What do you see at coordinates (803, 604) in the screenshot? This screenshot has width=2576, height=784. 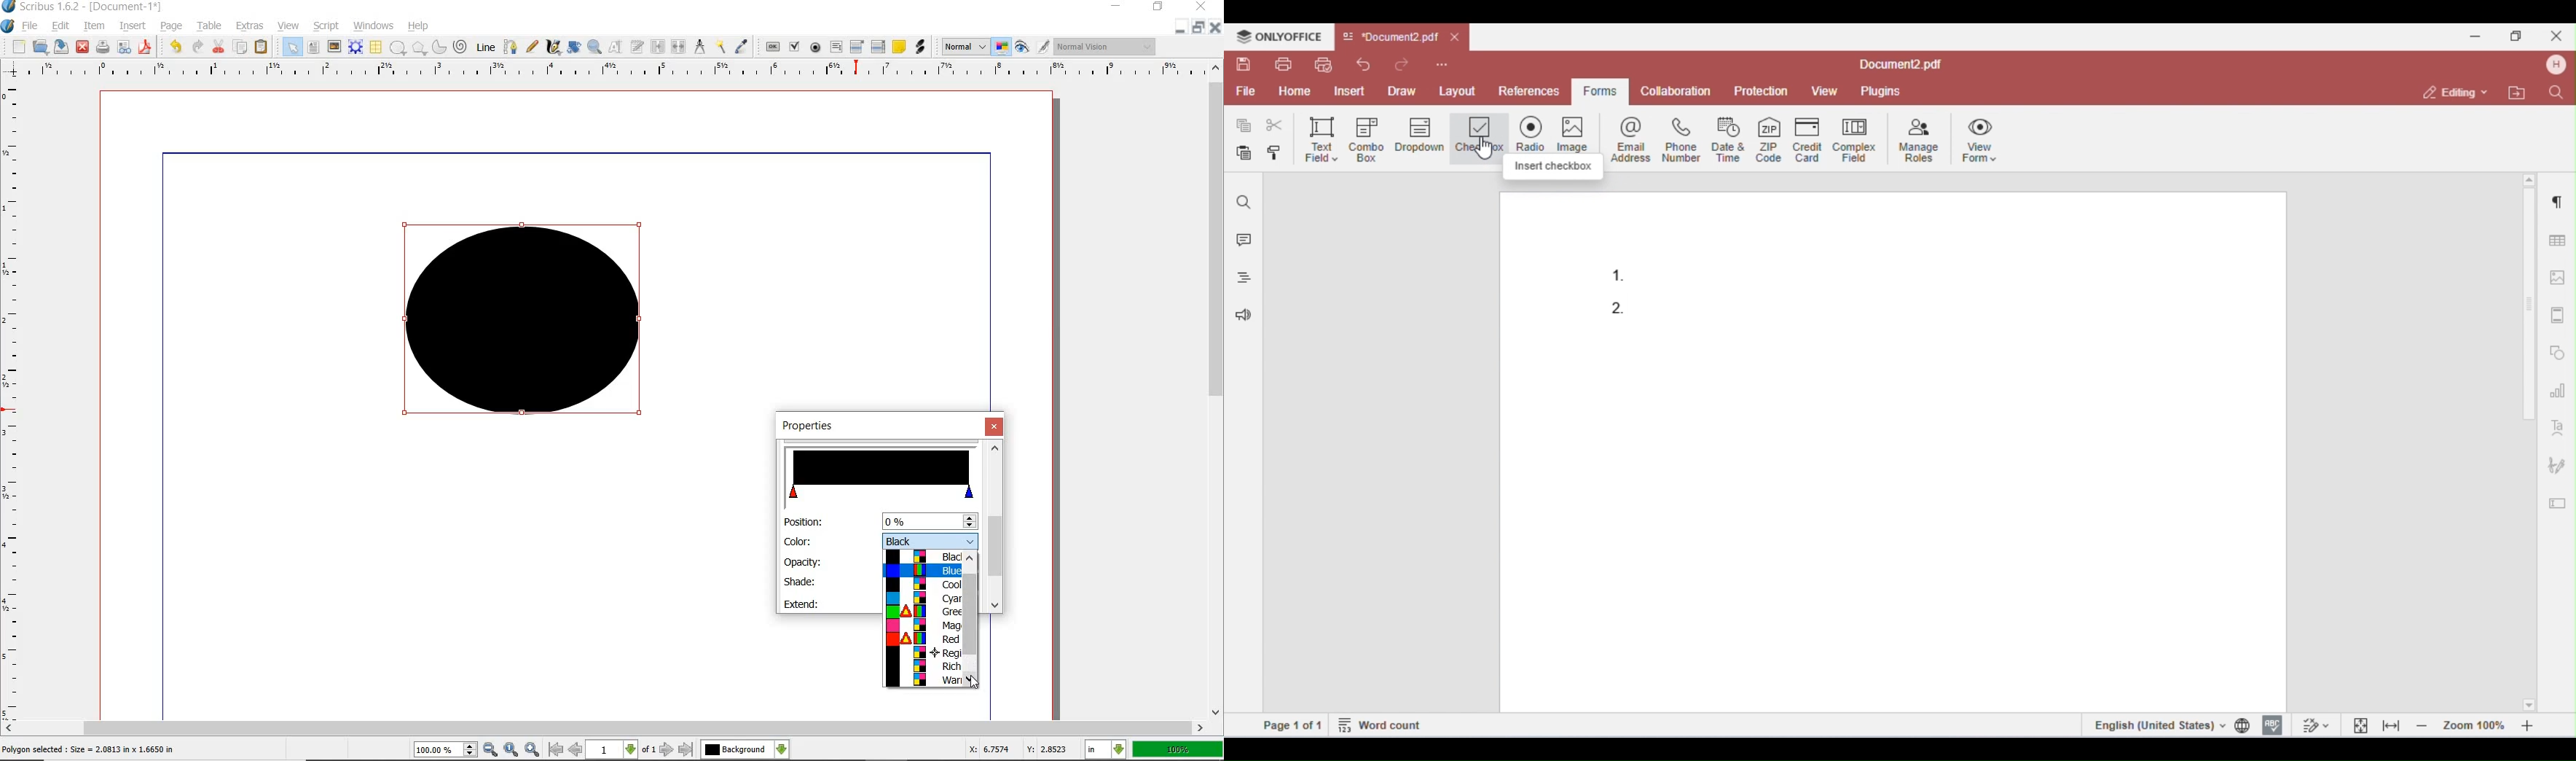 I see `extend` at bounding box center [803, 604].